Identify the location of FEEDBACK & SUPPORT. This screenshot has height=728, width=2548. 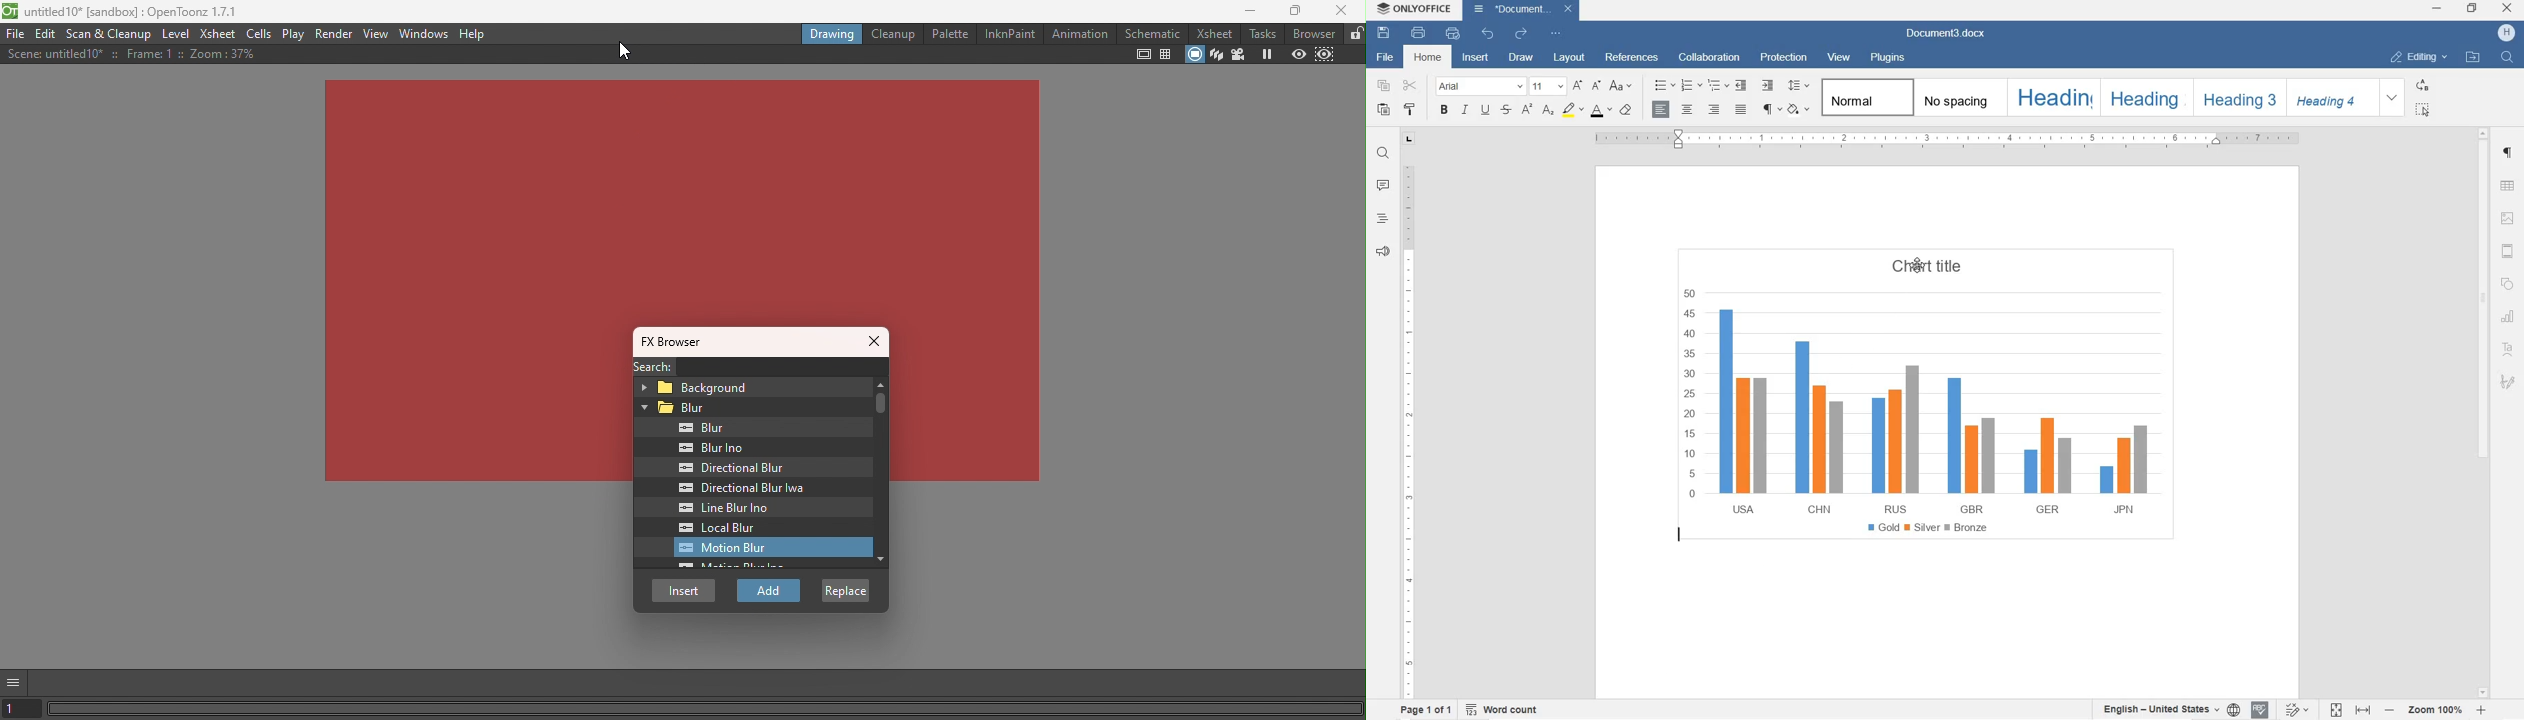
(1383, 252).